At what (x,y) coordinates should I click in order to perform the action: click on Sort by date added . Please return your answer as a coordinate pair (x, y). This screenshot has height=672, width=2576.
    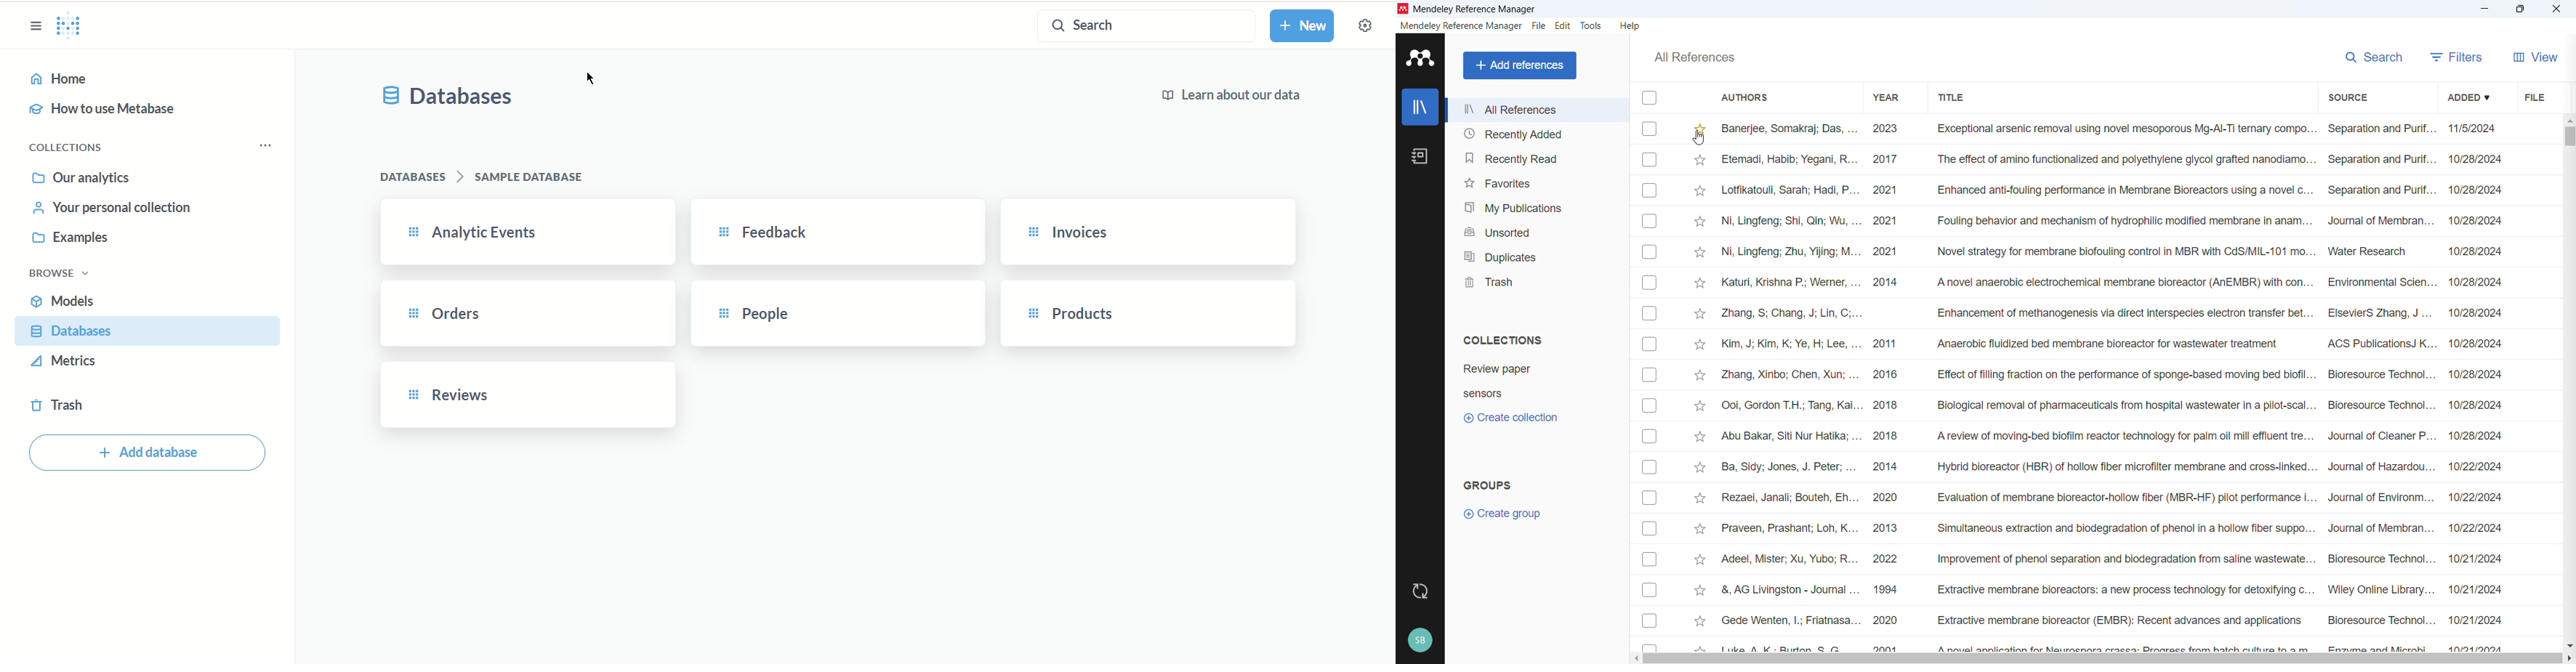
    Looking at the image, I should click on (2470, 95).